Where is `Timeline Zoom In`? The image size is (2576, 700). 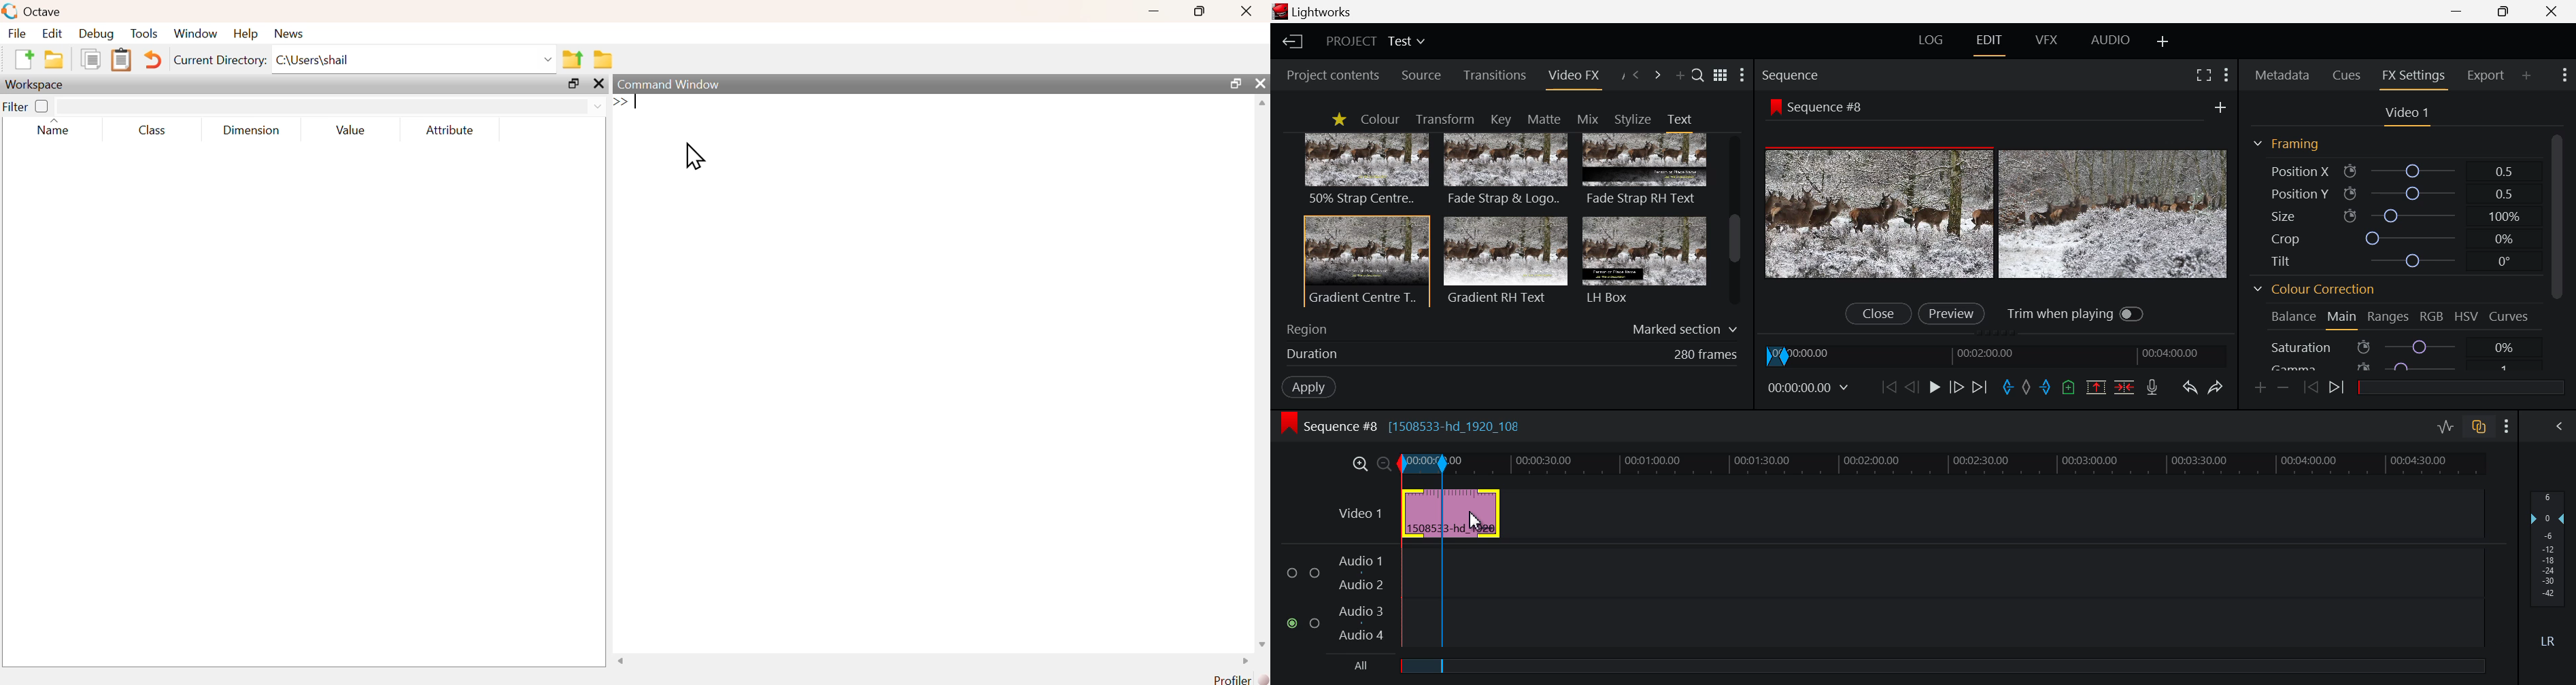 Timeline Zoom In is located at coordinates (1360, 462).